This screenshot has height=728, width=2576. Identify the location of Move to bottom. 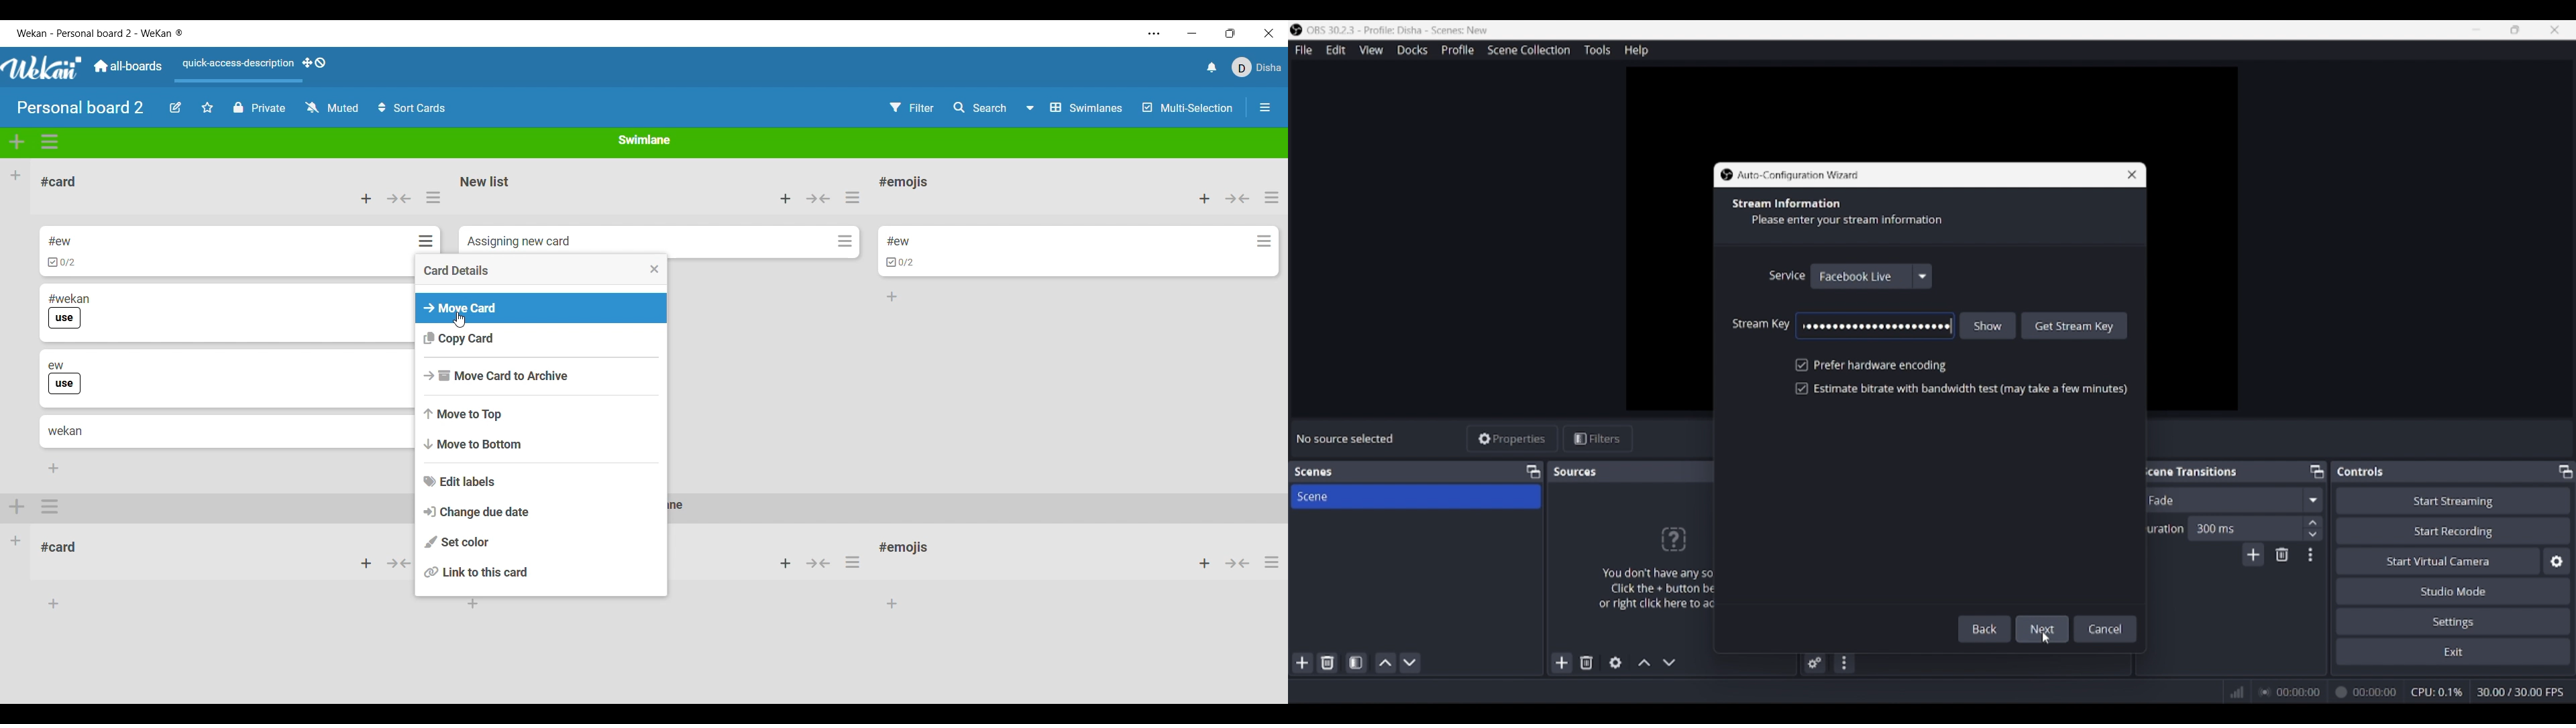
(541, 443).